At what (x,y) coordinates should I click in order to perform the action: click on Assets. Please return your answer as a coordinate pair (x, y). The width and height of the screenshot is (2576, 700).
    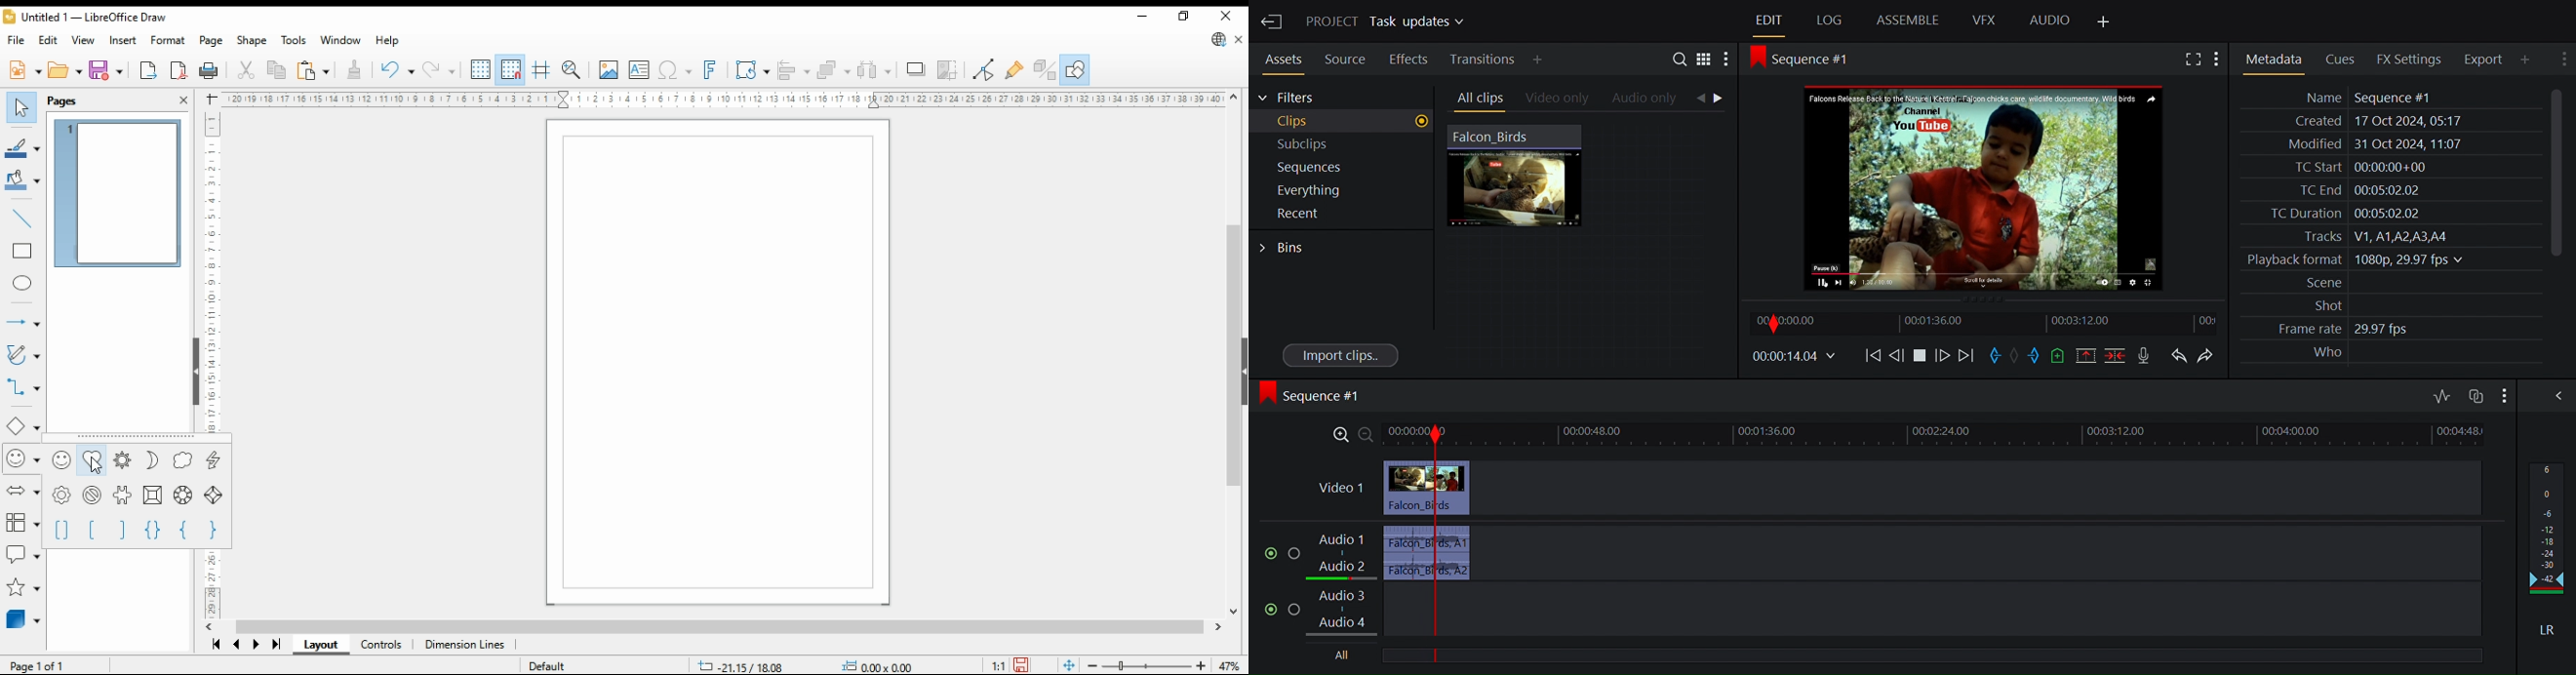
    Looking at the image, I should click on (1282, 59).